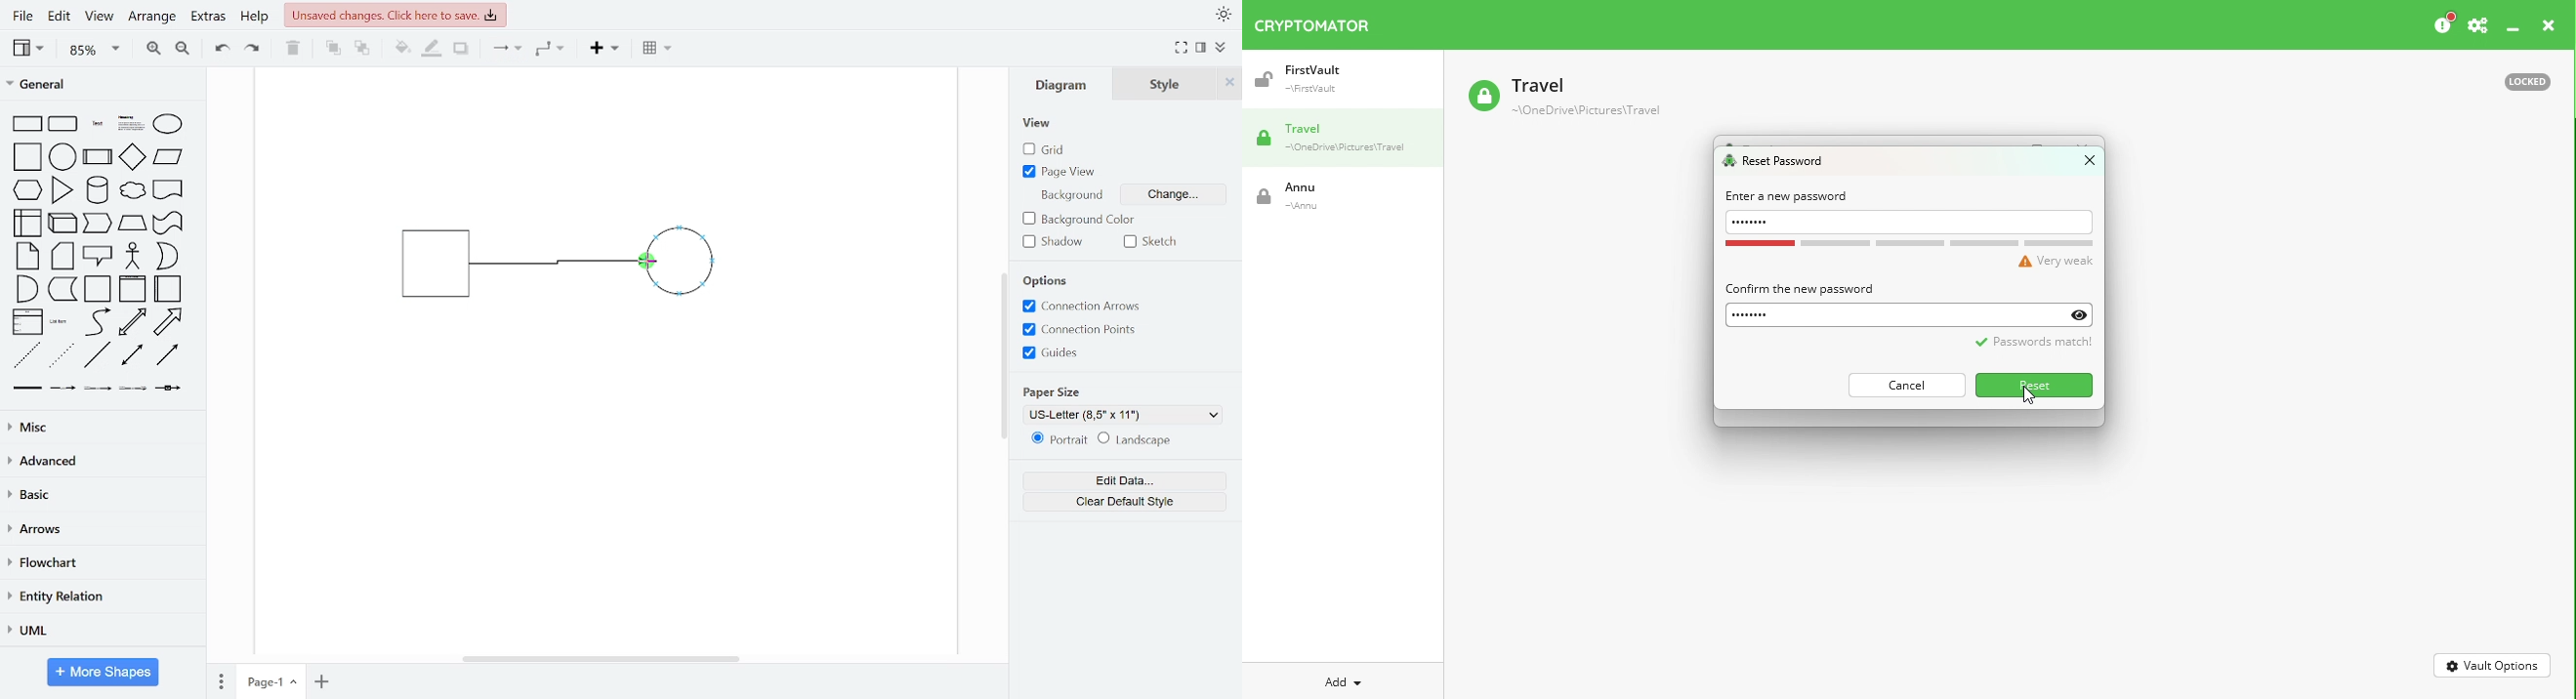 The width and height of the screenshot is (2576, 700). What do you see at coordinates (1058, 242) in the screenshot?
I see `shadow` at bounding box center [1058, 242].